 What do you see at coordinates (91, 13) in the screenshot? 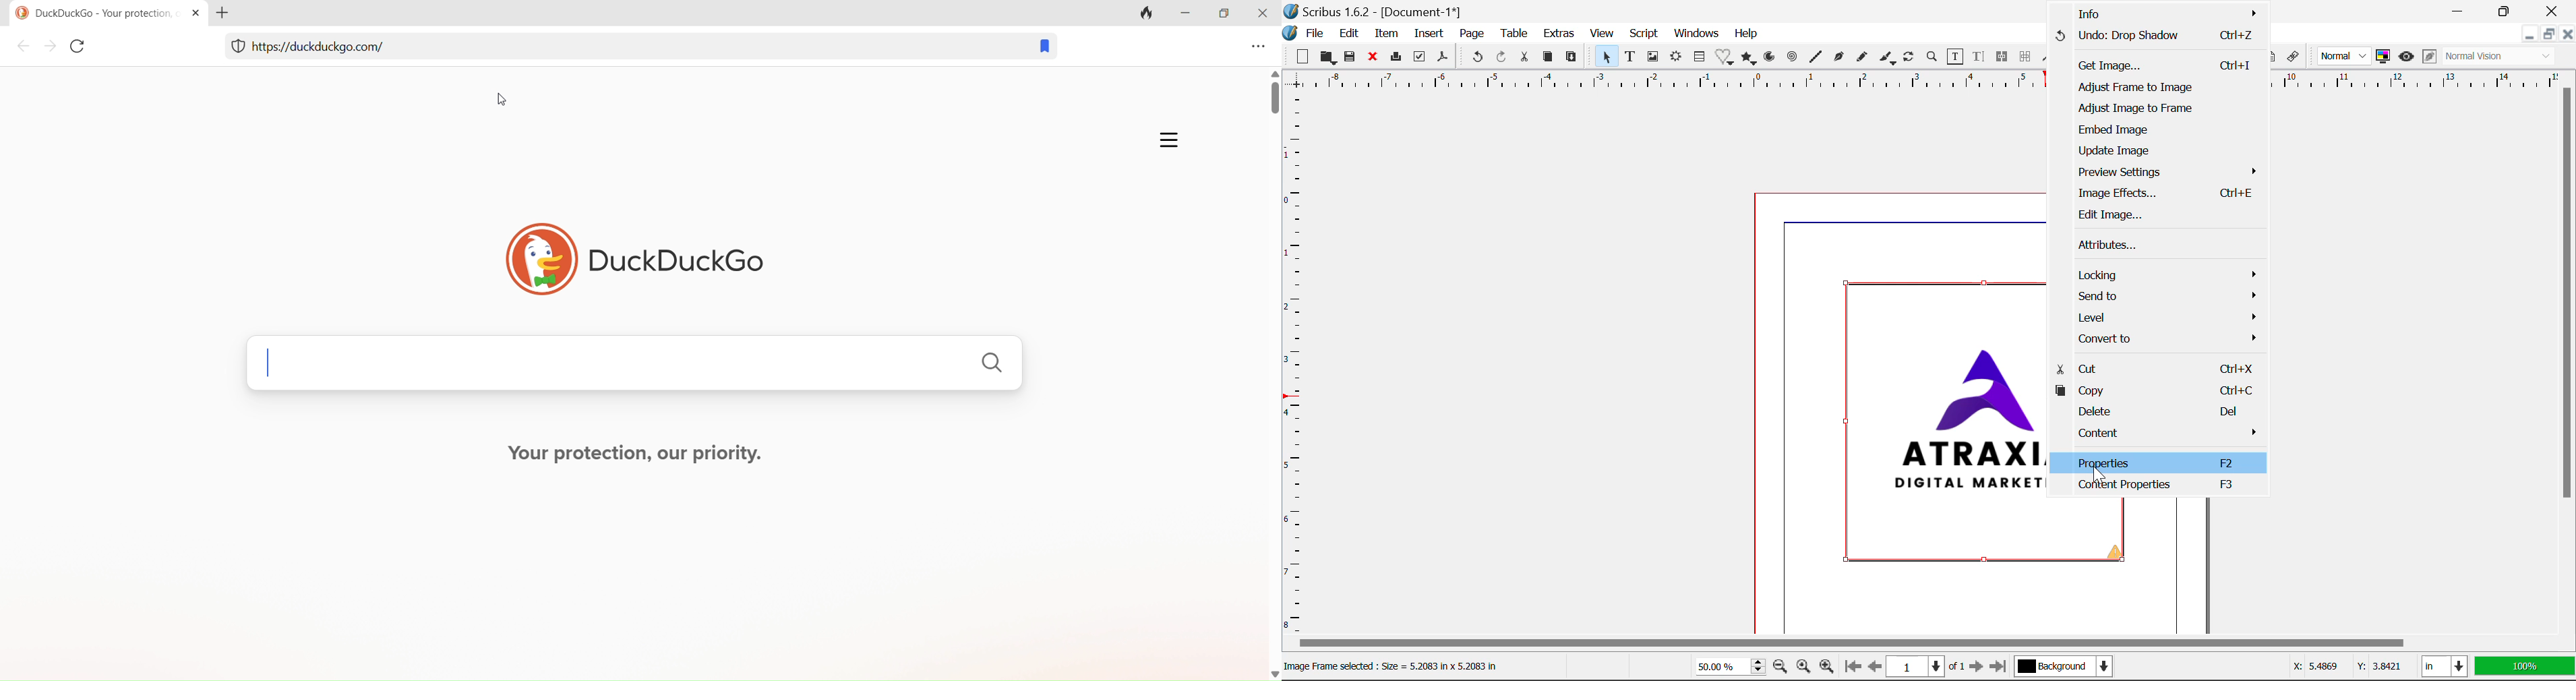
I see `© DuckDuckGo - Your protection` at bounding box center [91, 13].